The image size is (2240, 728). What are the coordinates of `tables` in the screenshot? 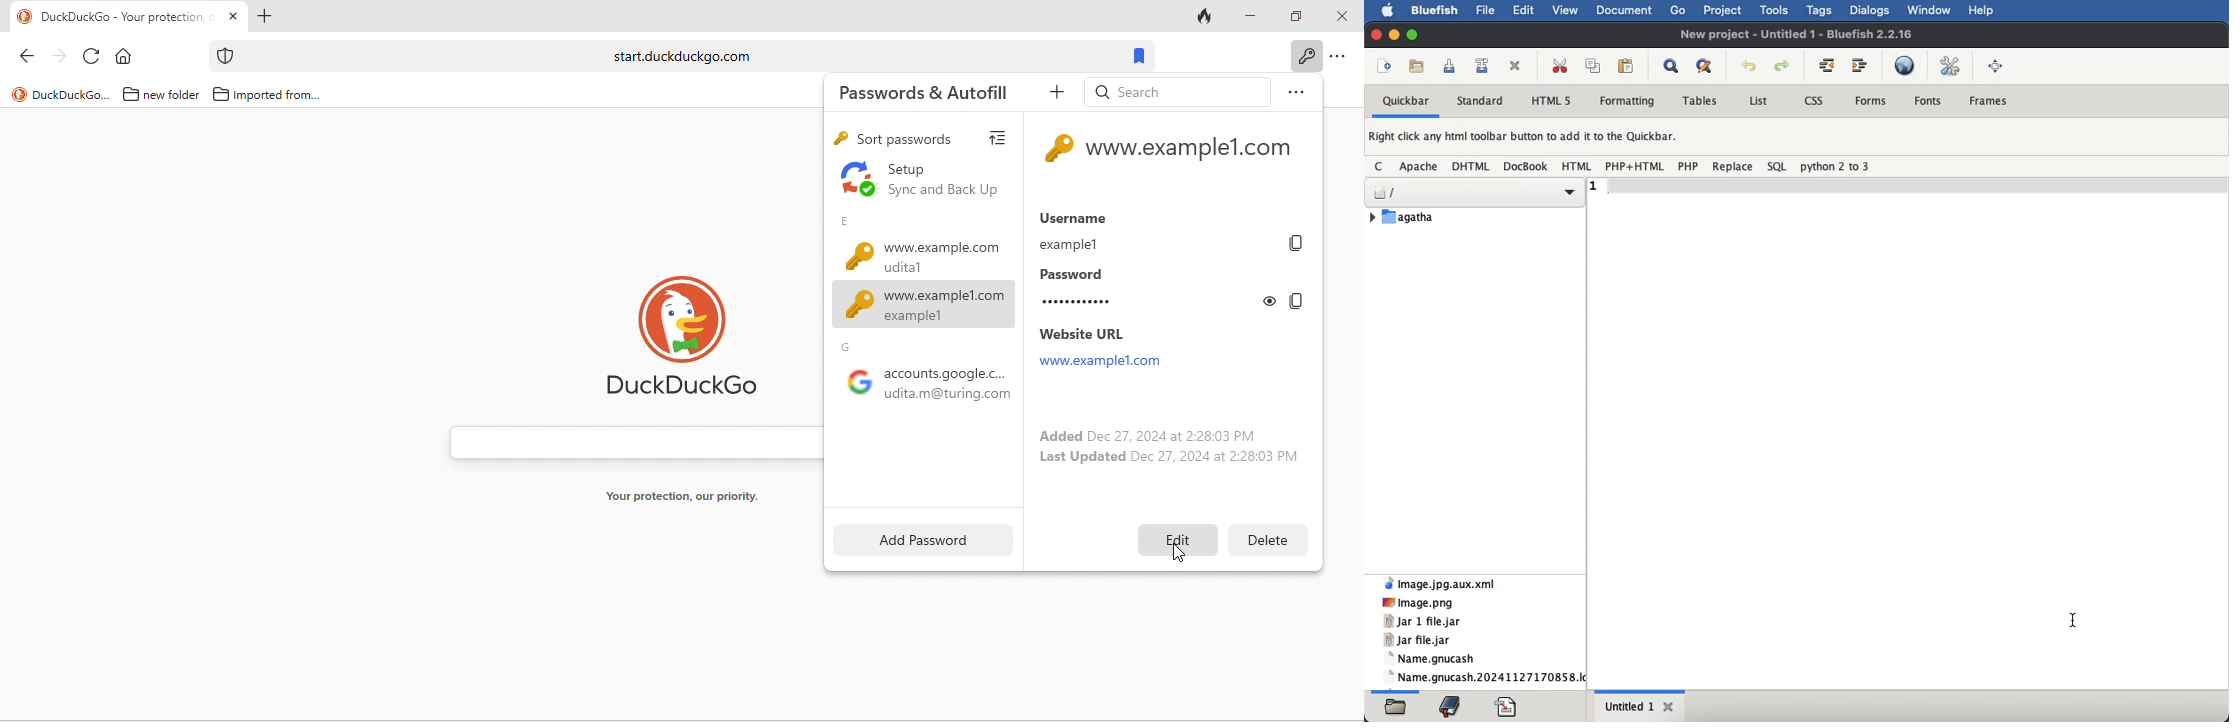 It's located at (1702, 101).